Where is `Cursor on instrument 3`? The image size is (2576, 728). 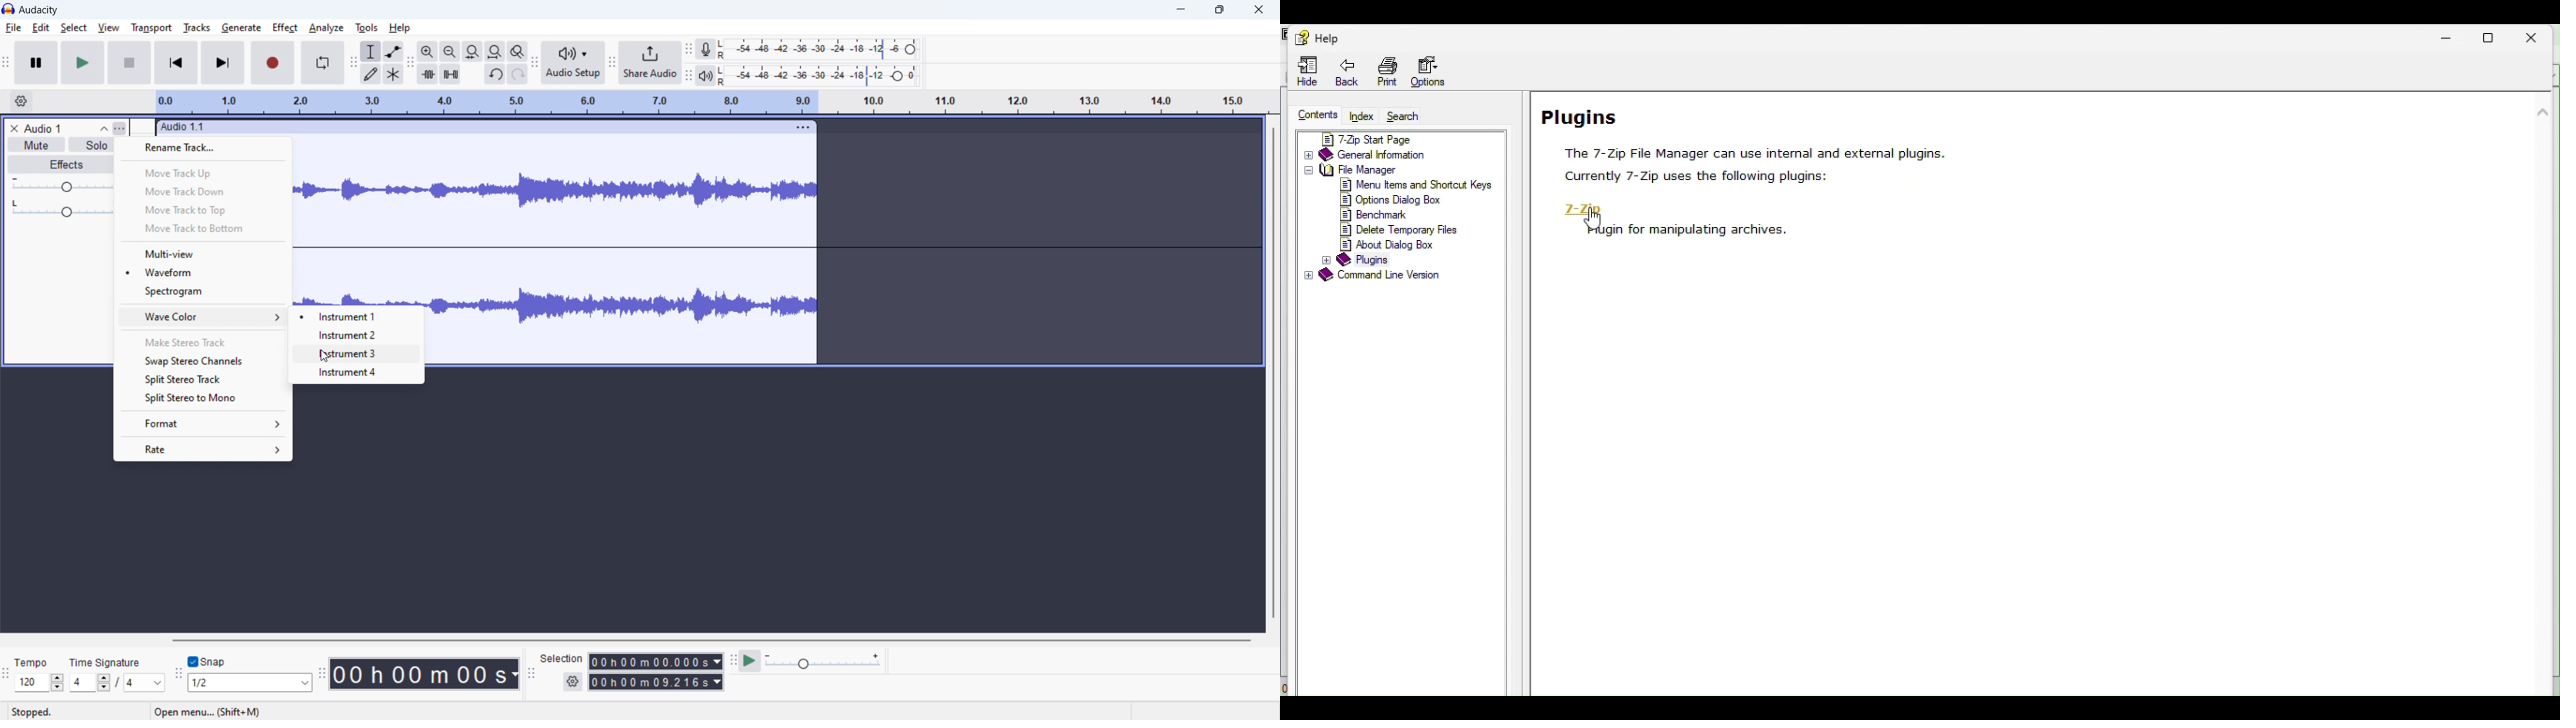
Cursor on instrument 3 is located at coordinates (358, 354).